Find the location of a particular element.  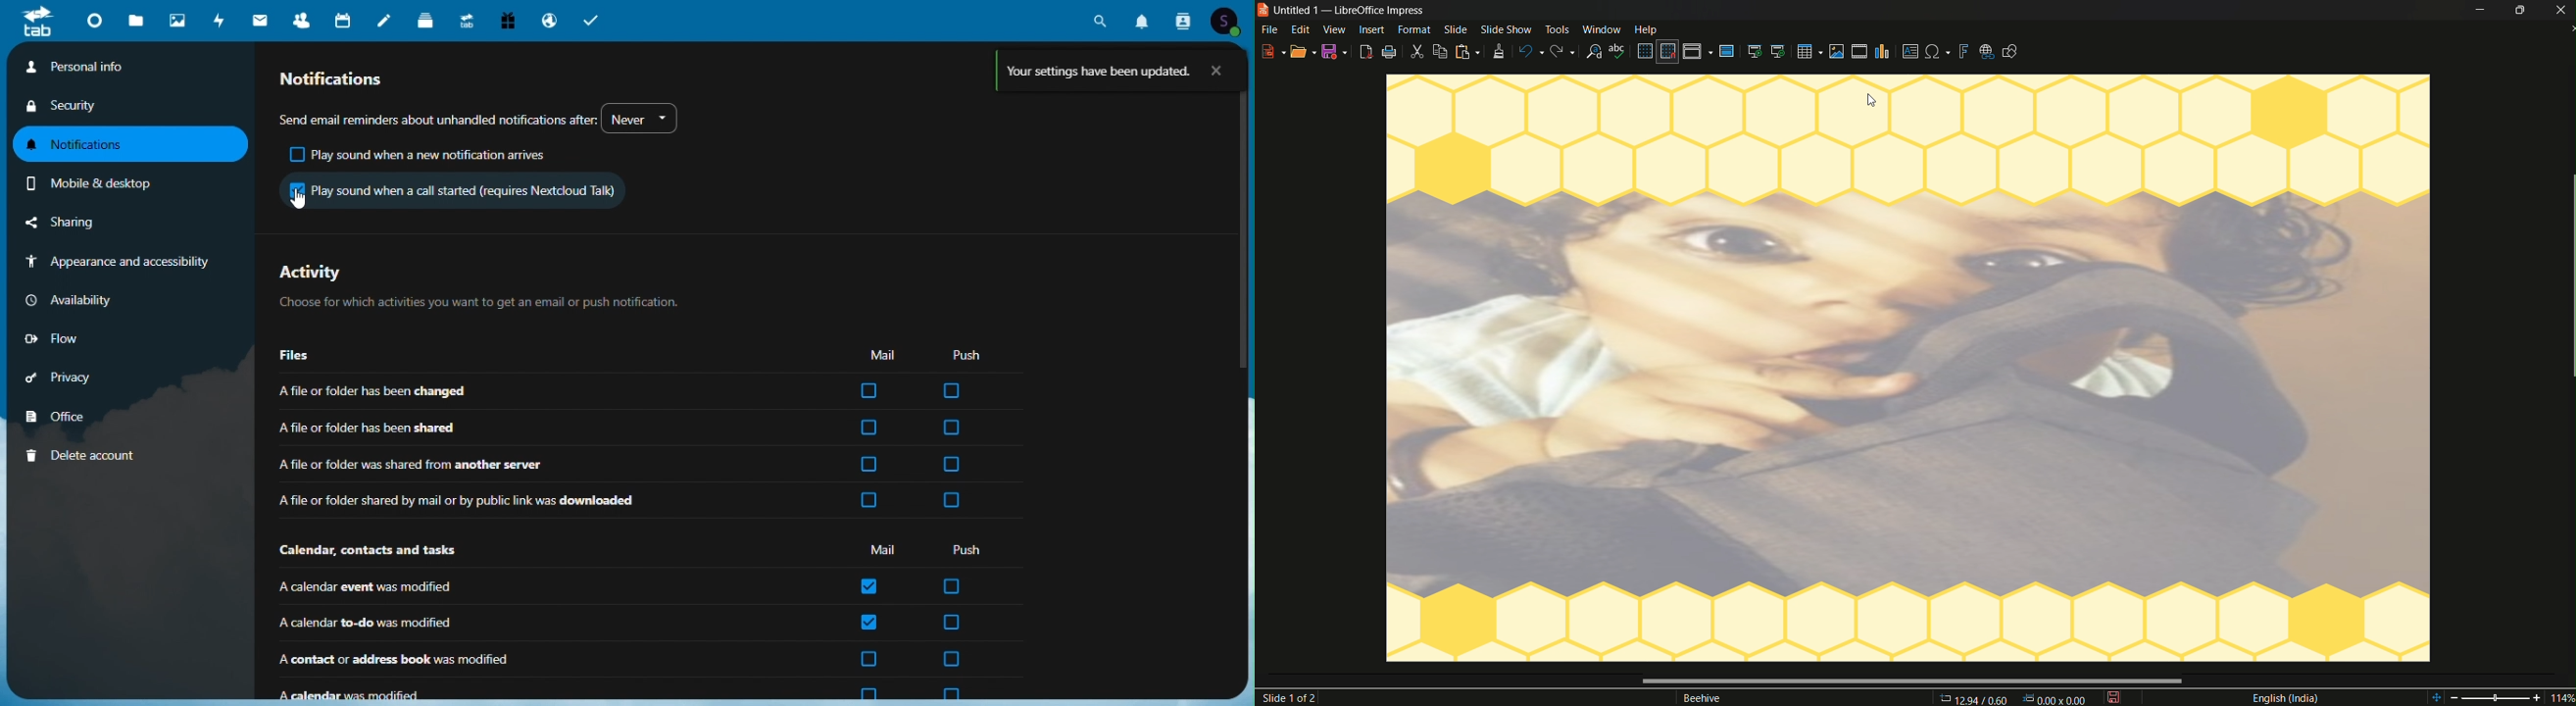

Personal info is located at coordinates (130, 68).